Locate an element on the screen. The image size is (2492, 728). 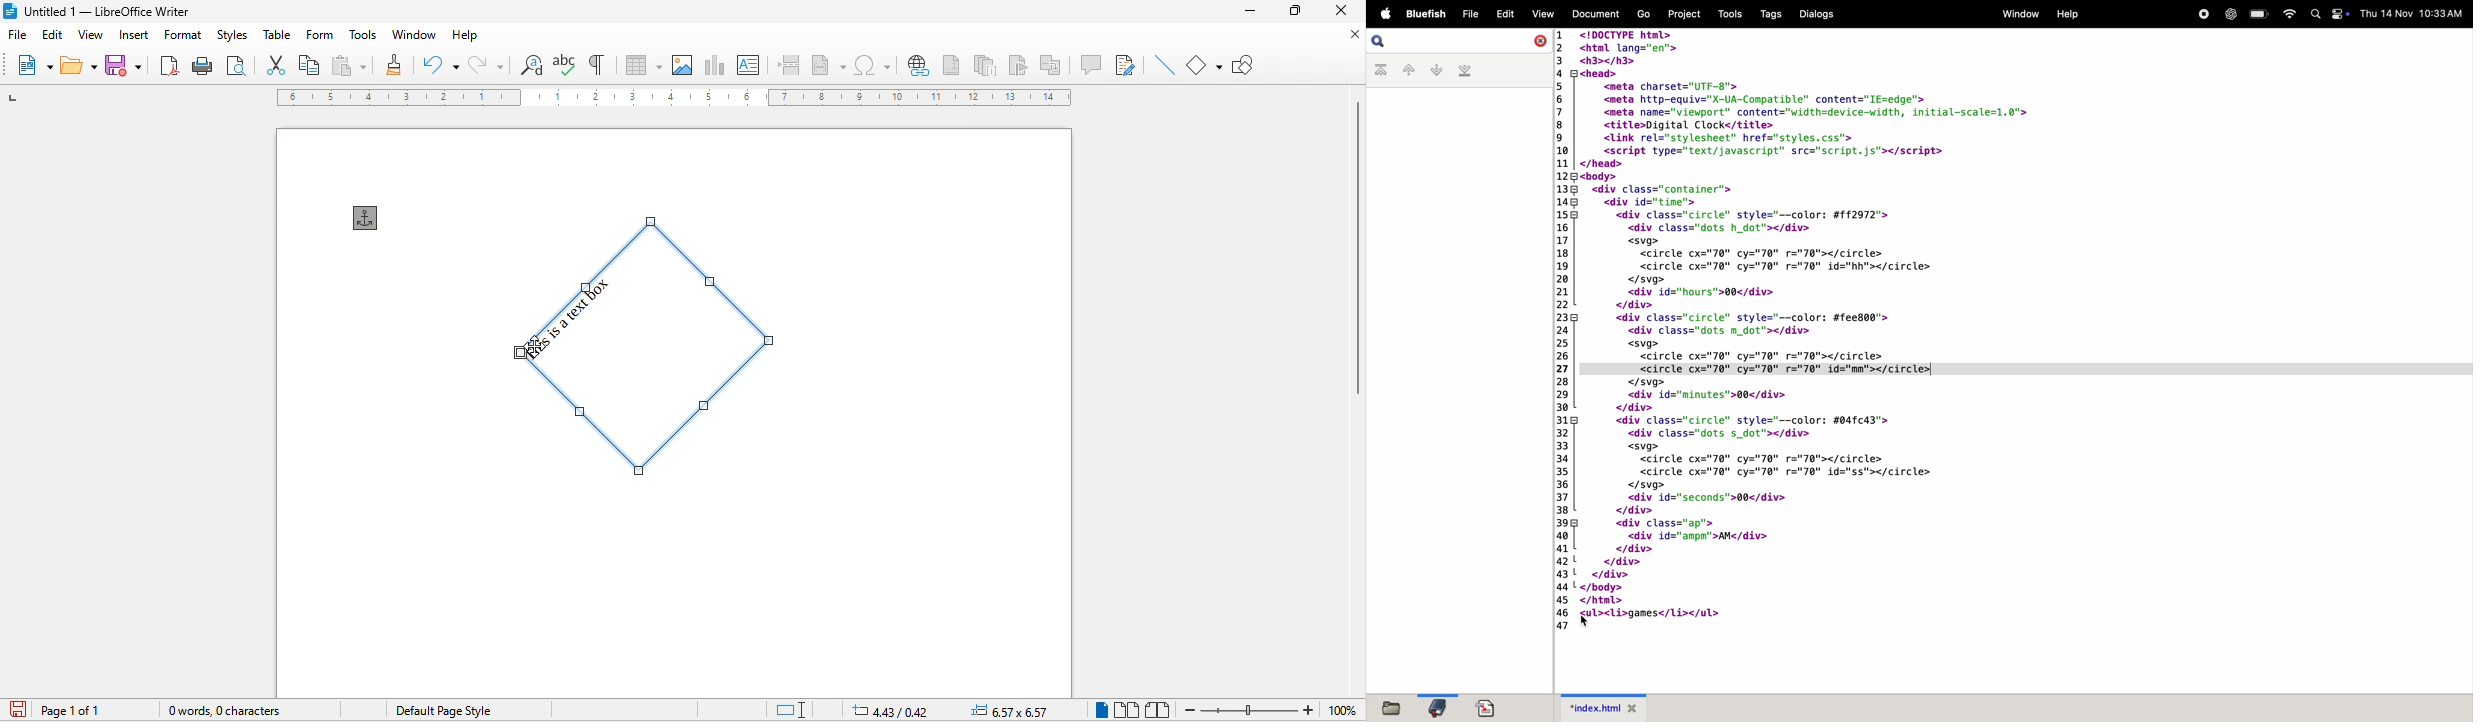
show draw function is located at coordinates (1245, 62).